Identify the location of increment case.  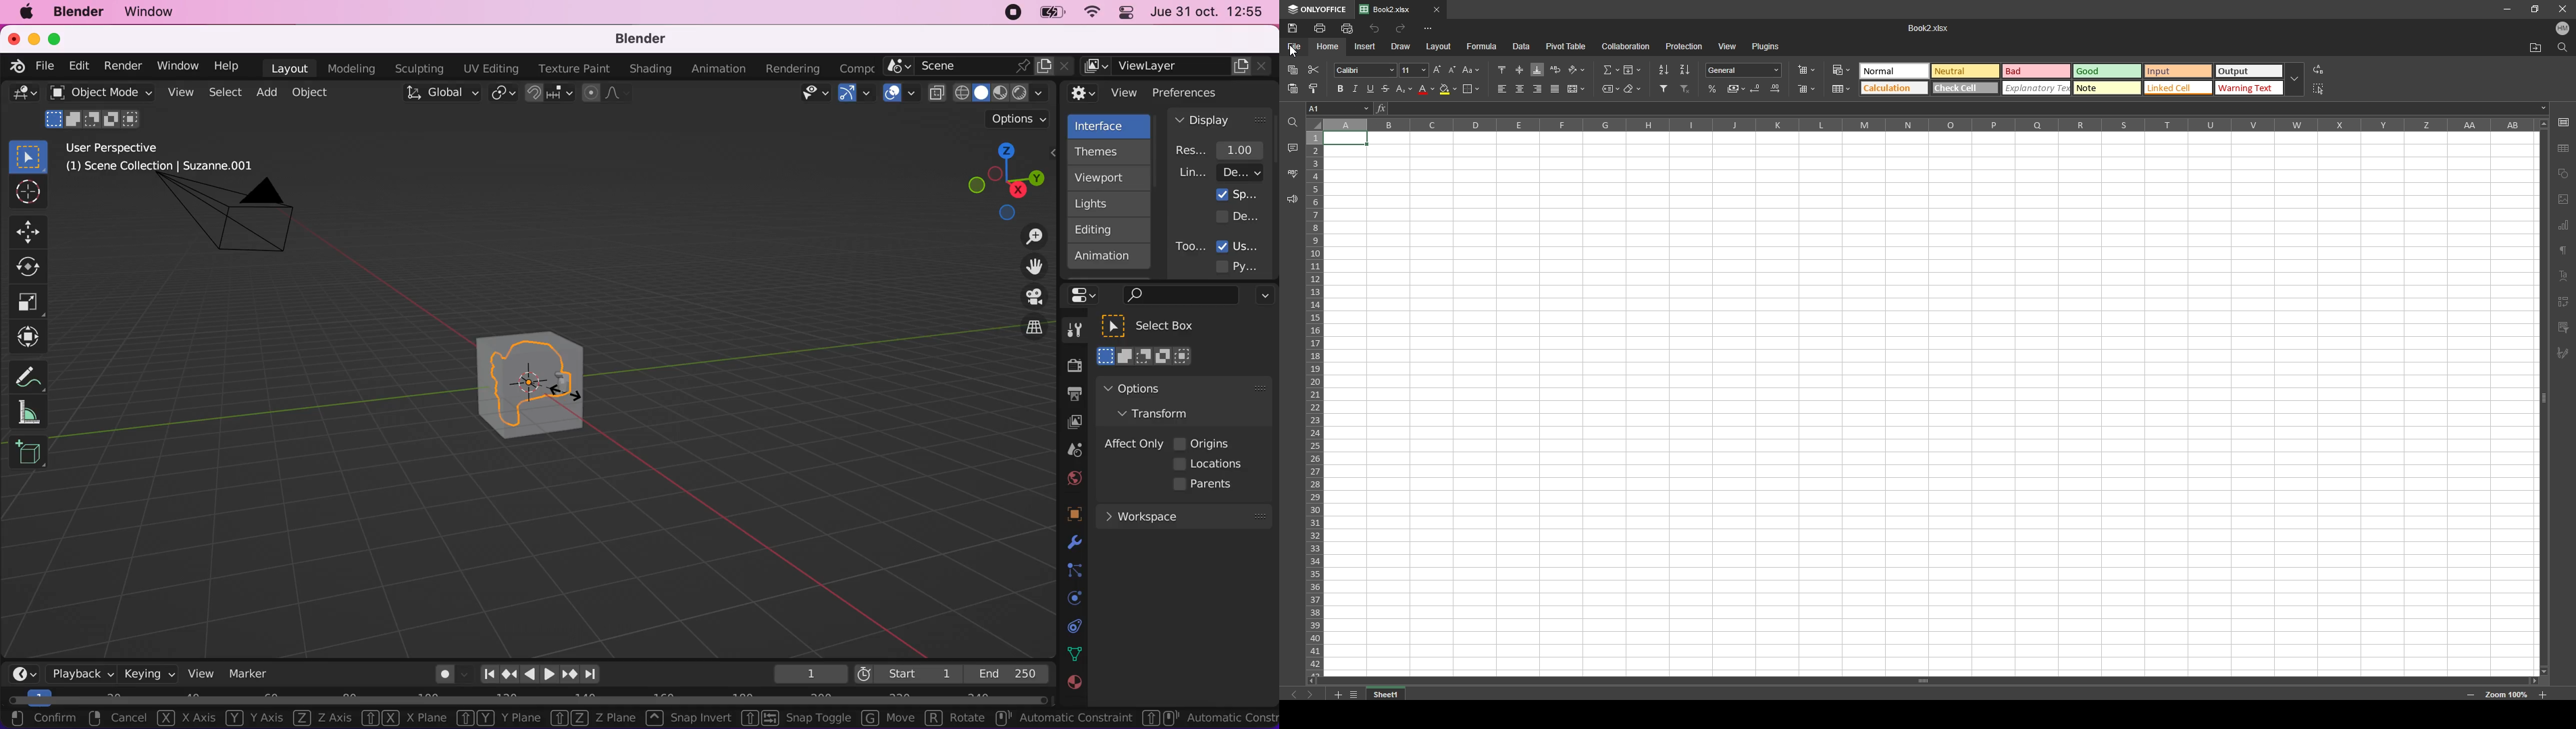
(1435, 70).